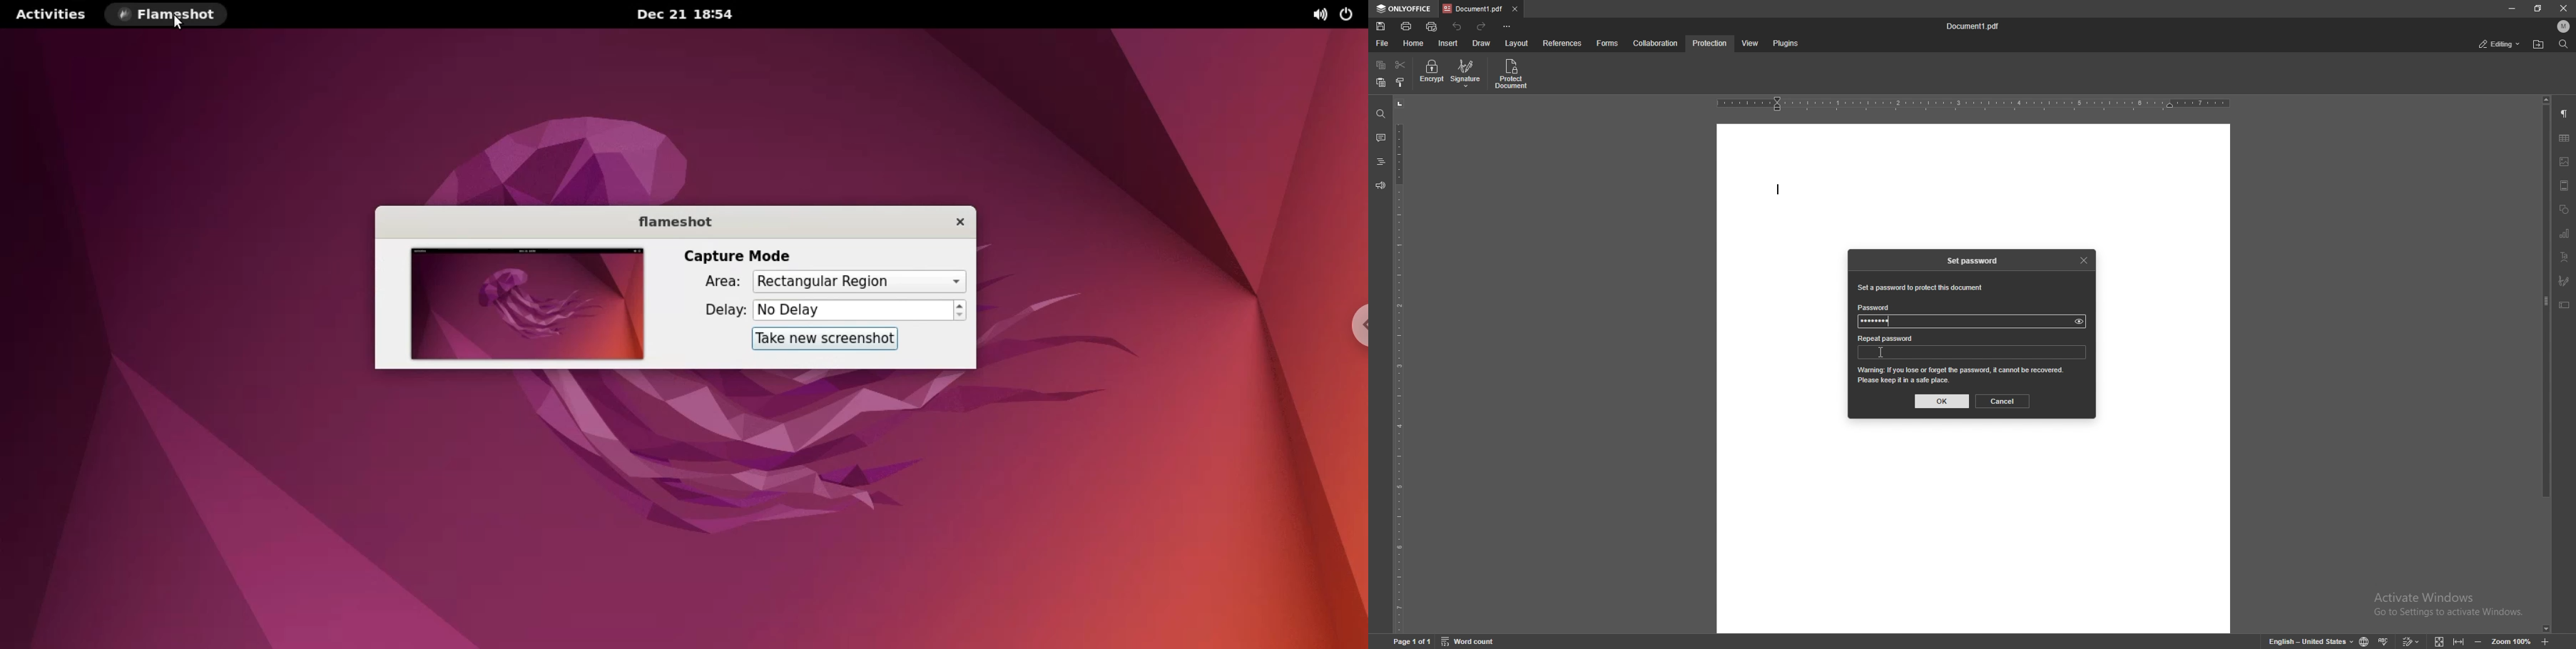  I want to click on delay time input box, so click(854, 311).